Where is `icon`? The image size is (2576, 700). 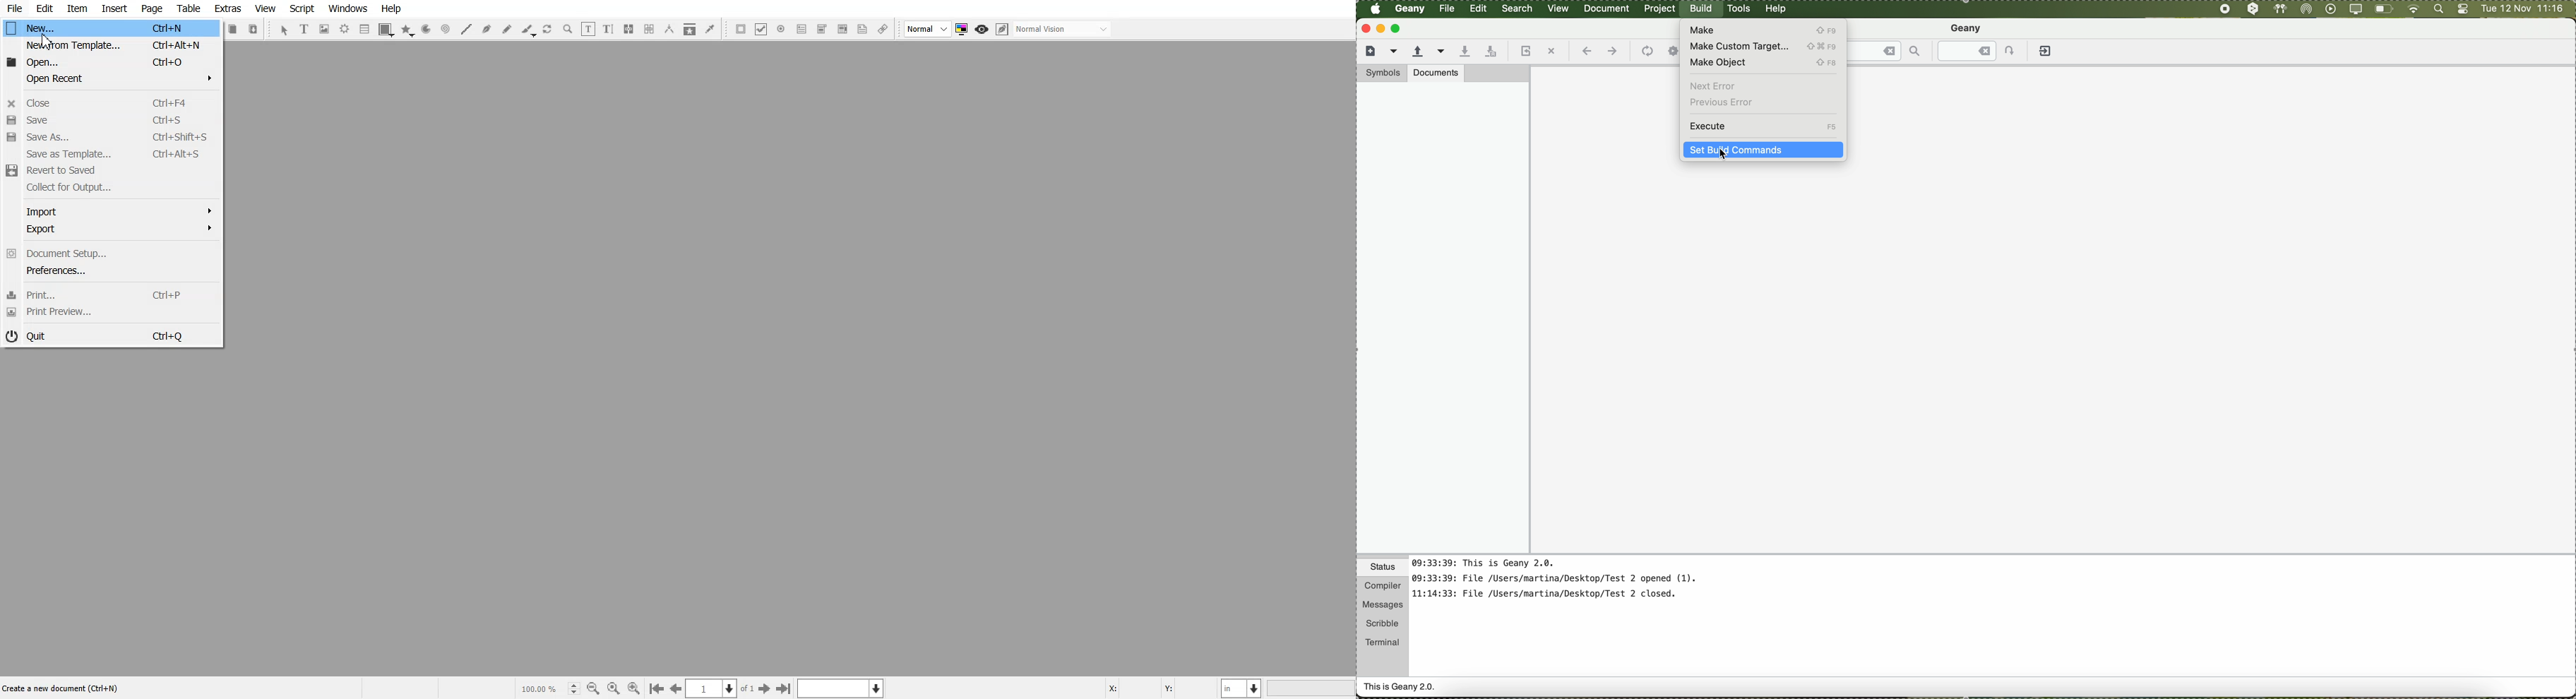
icon is located at coordinates (1674, 51).